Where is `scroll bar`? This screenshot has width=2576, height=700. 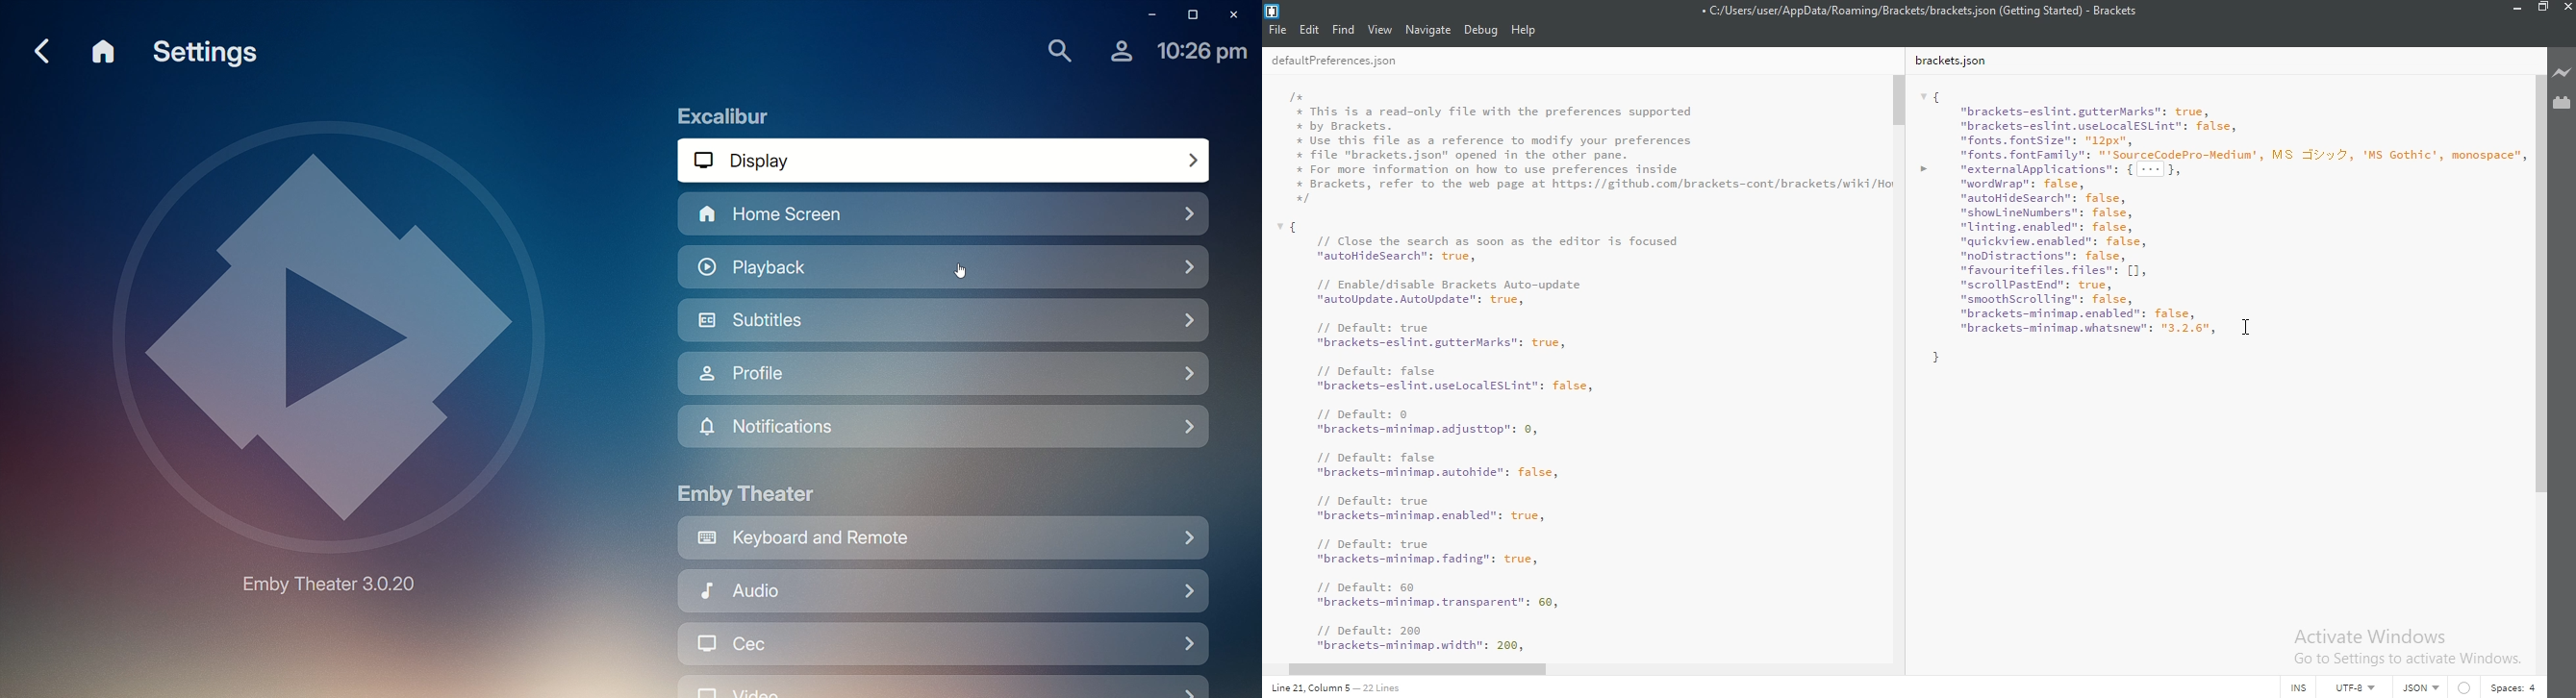
scroll bar is located at coordinates (2540, 289).